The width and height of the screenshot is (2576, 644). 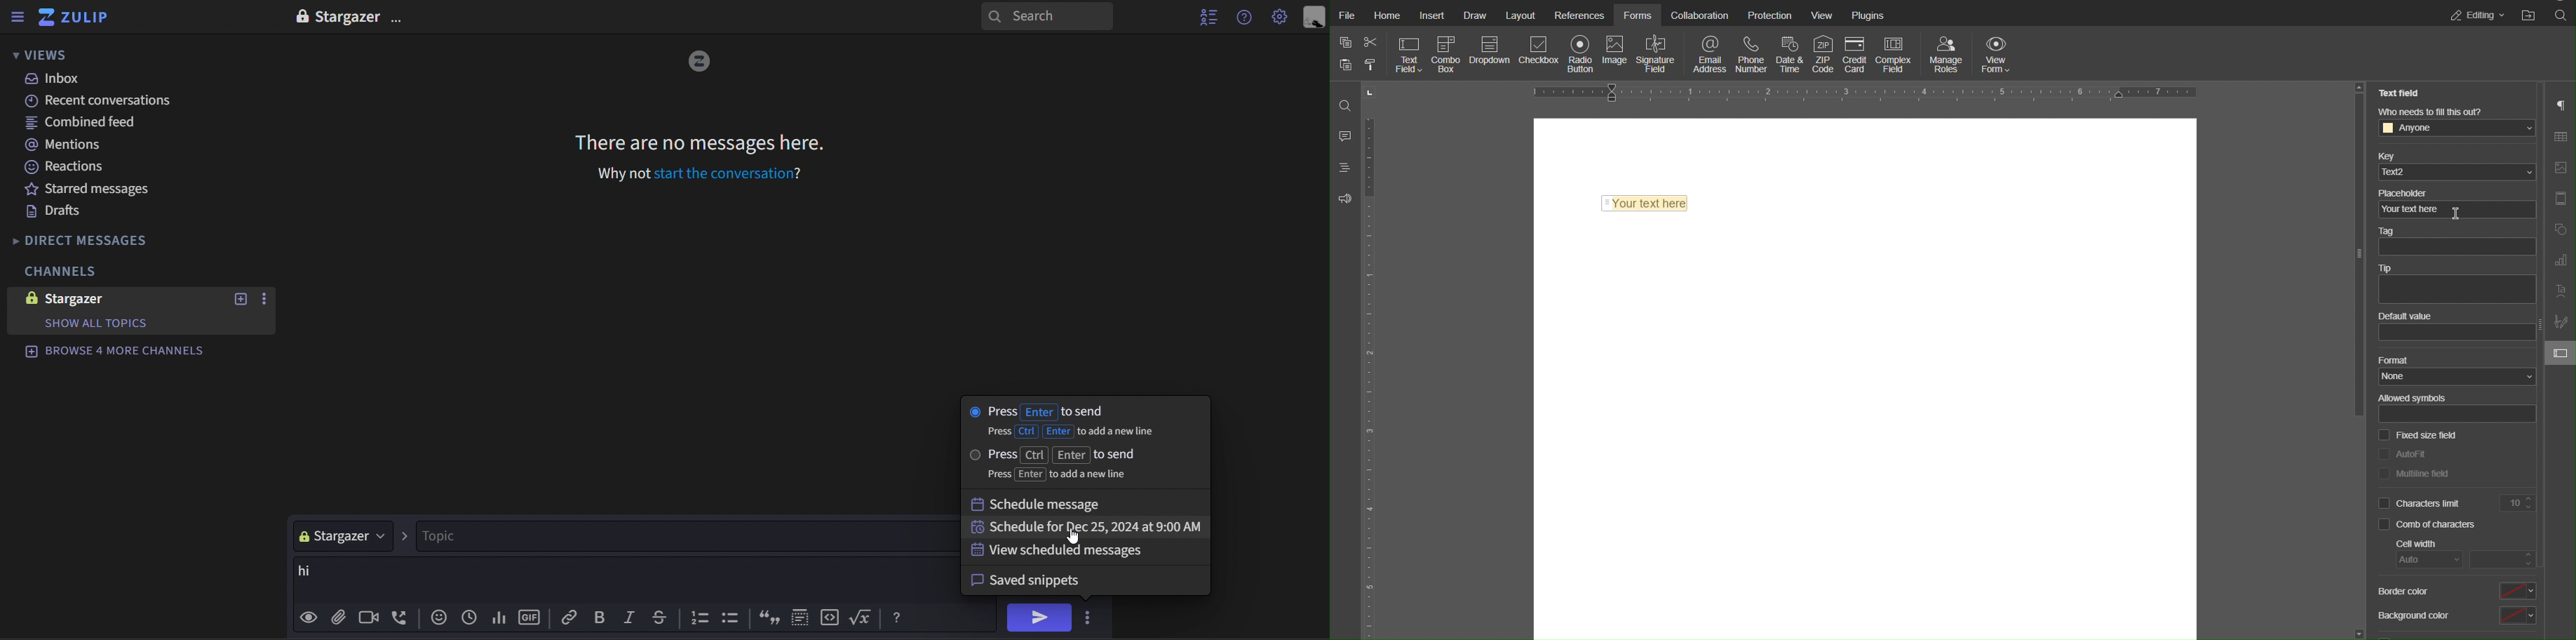 I want to click on hide sidebar, so click(x=18, y=18).